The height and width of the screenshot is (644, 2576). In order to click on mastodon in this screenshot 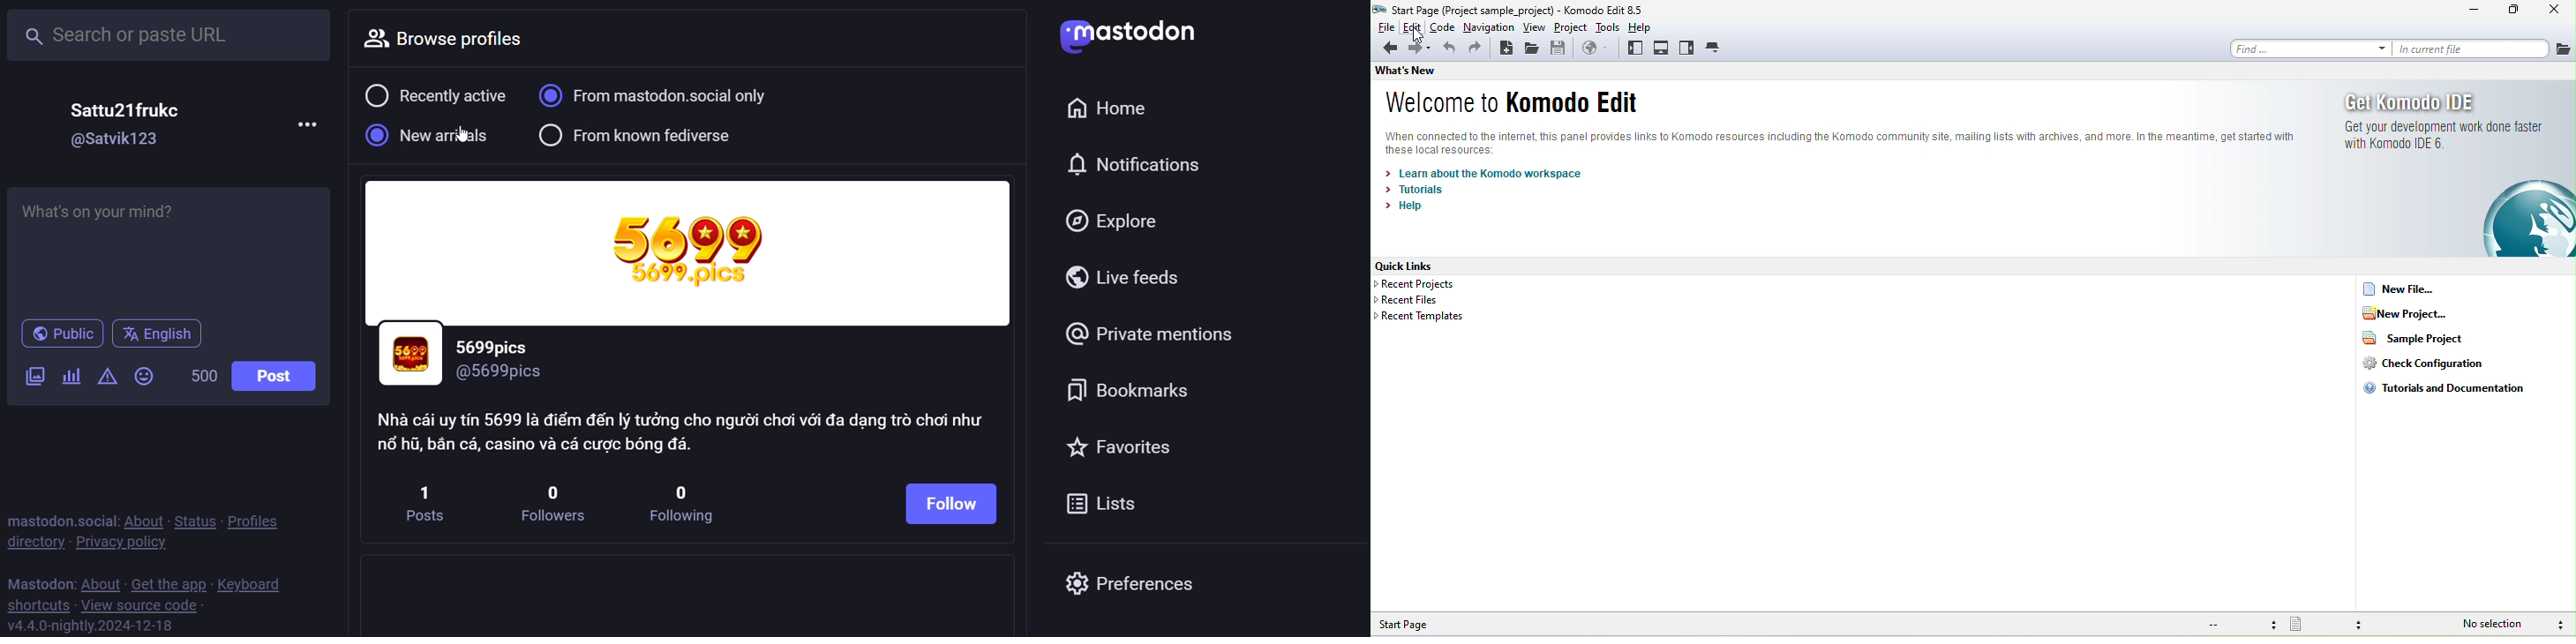, I will do `click(40, 581)`.